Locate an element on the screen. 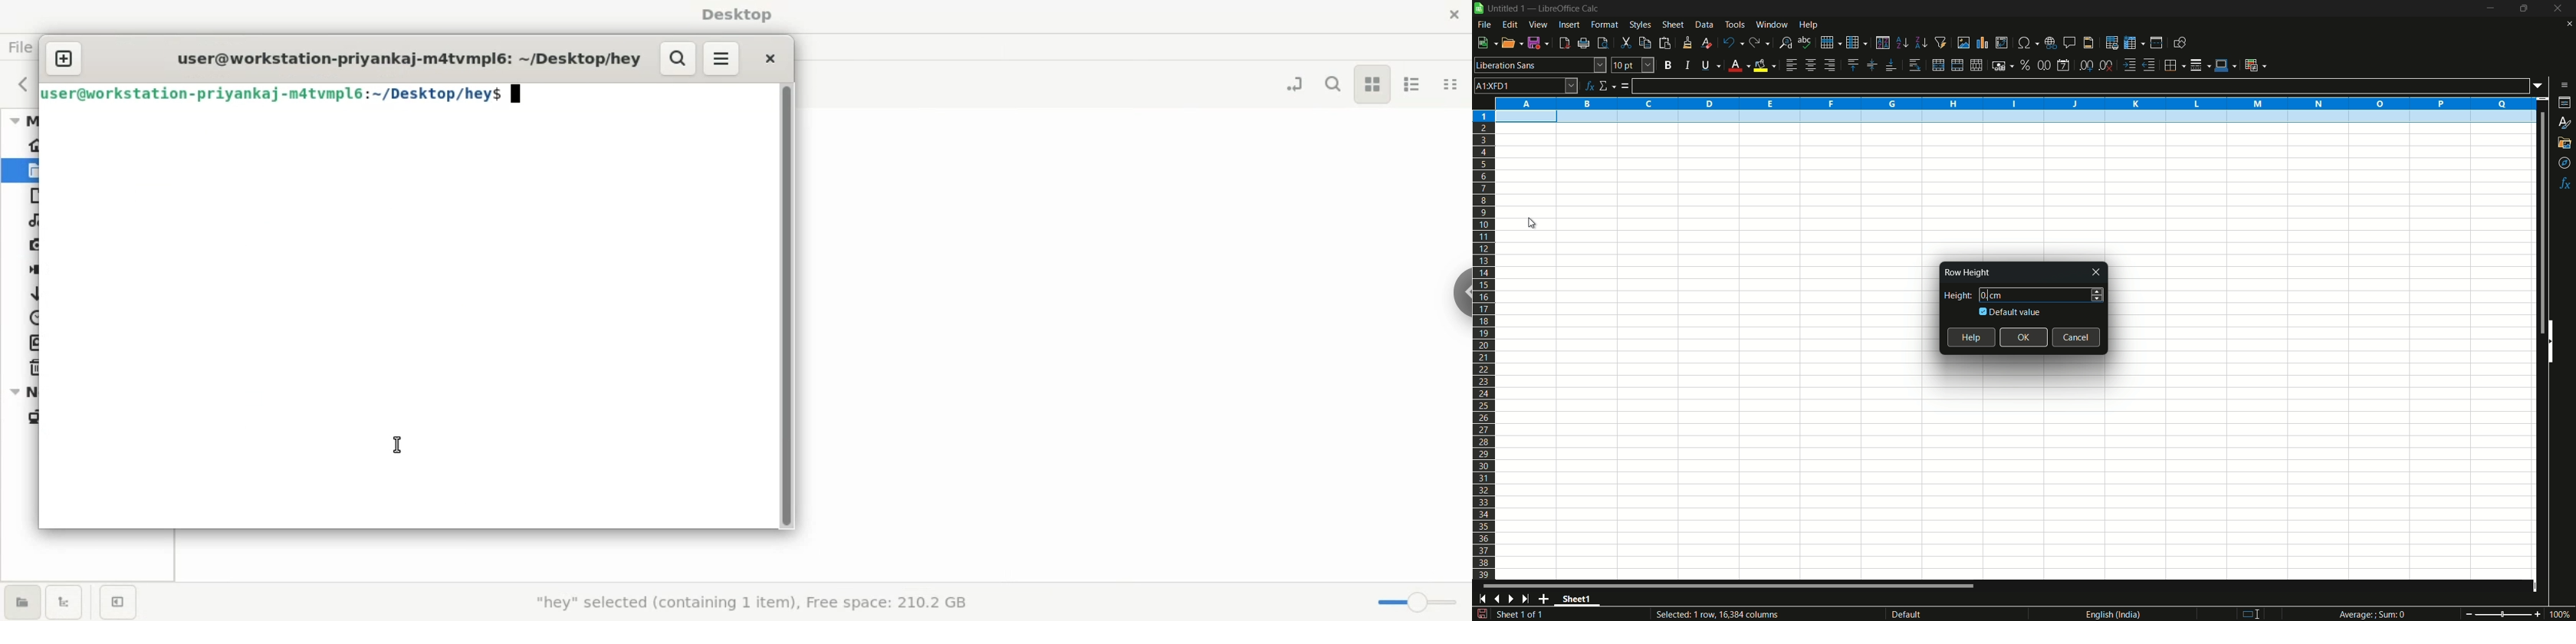  unmerge cells is located at coordinates (1977, 65).